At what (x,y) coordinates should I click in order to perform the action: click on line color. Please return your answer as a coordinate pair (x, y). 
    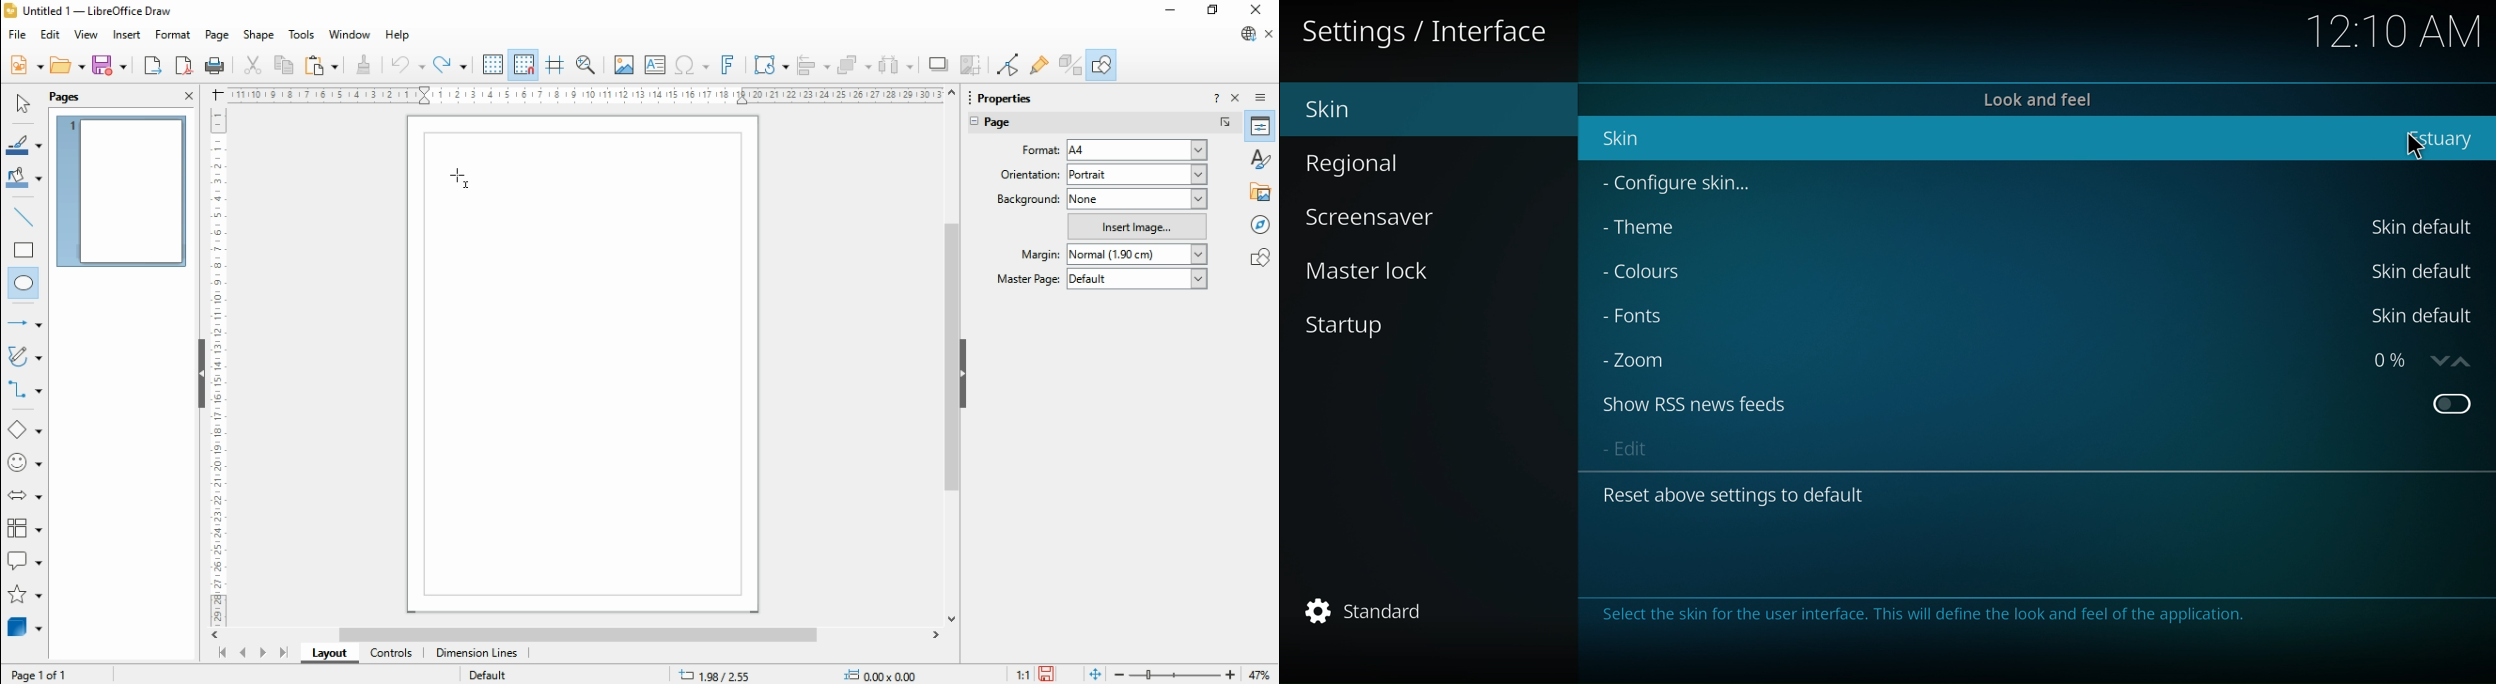
    Looking at the image, I should click on (26, 145).